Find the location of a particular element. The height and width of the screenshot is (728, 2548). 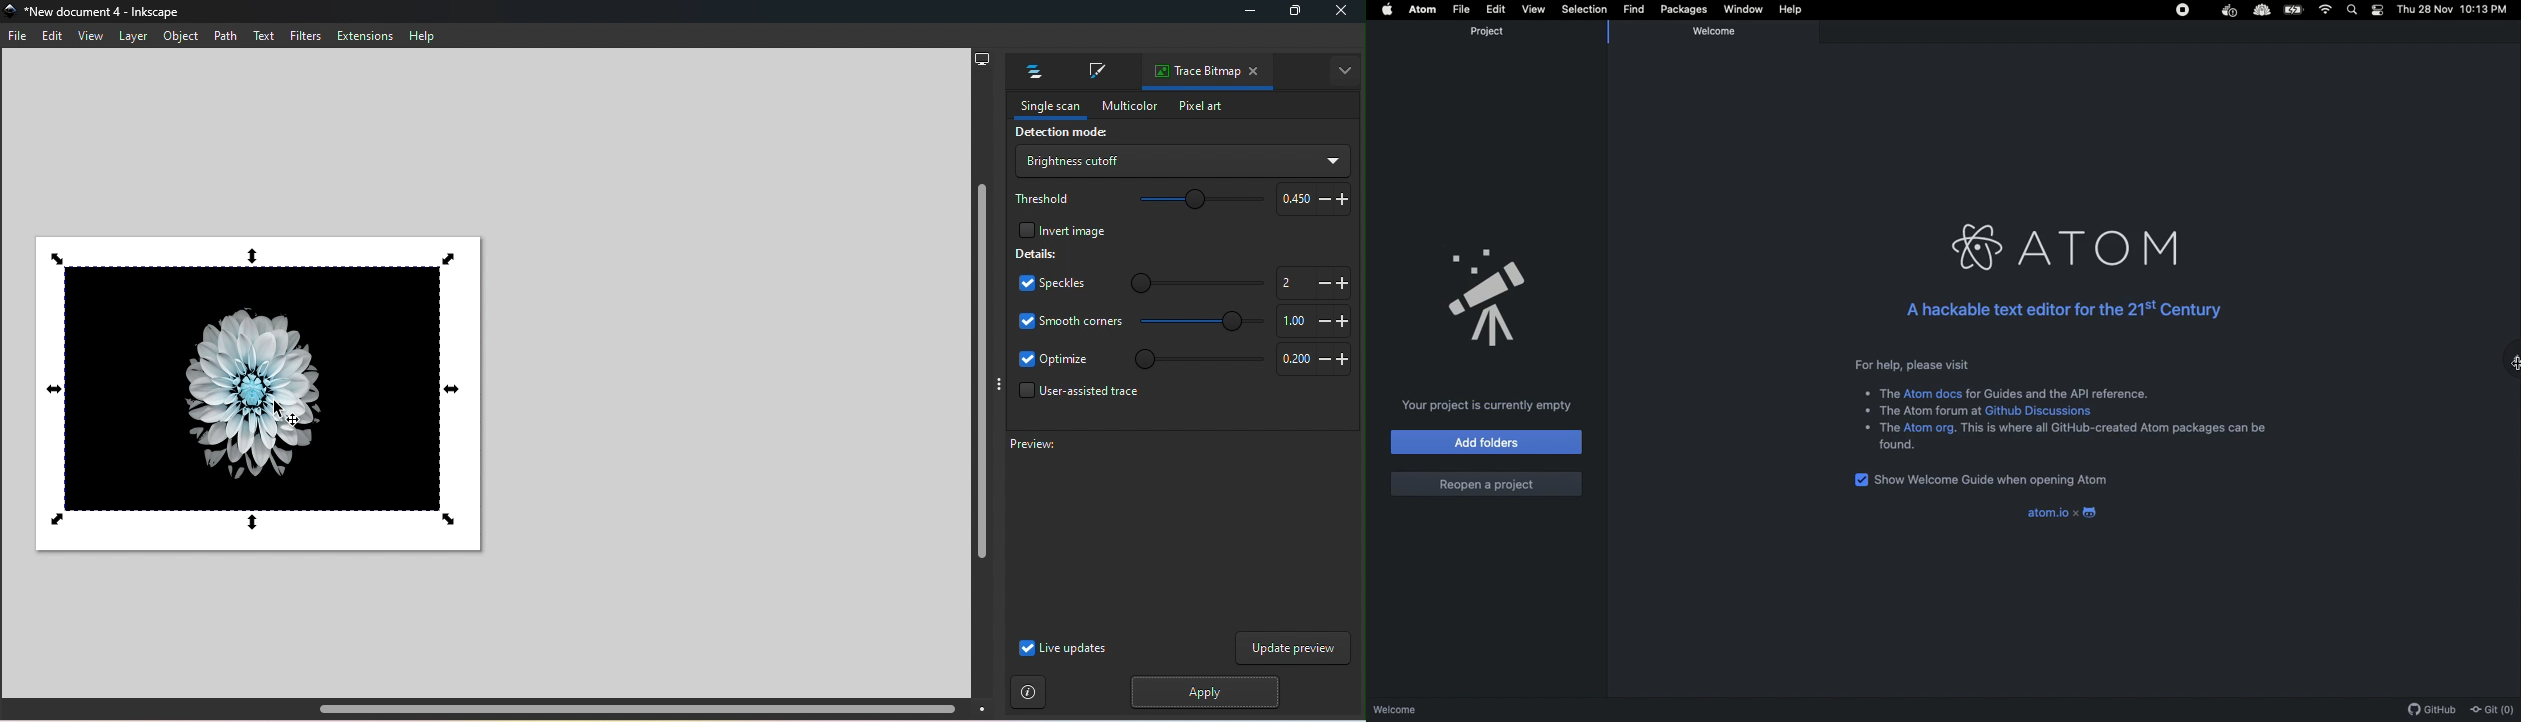

Thu 28 Nov is located at coordinates (2426, 10).